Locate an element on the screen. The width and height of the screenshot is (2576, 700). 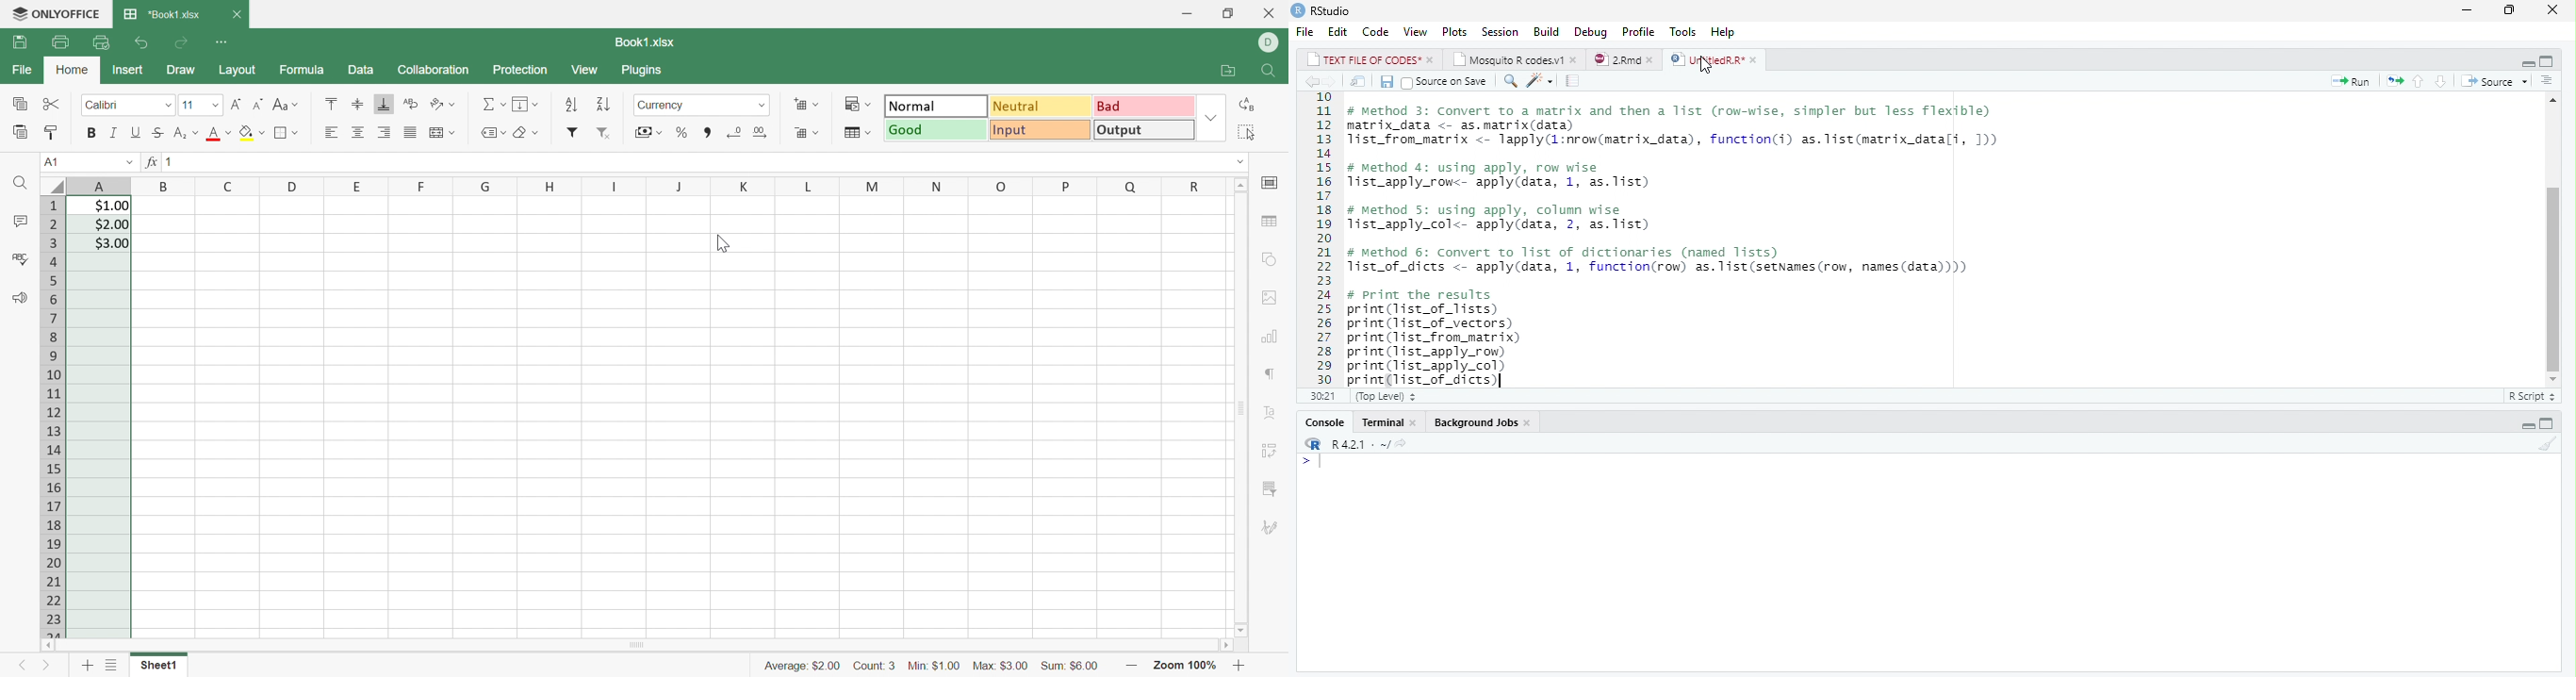
Wrap text is located at coordinates (440, 133).